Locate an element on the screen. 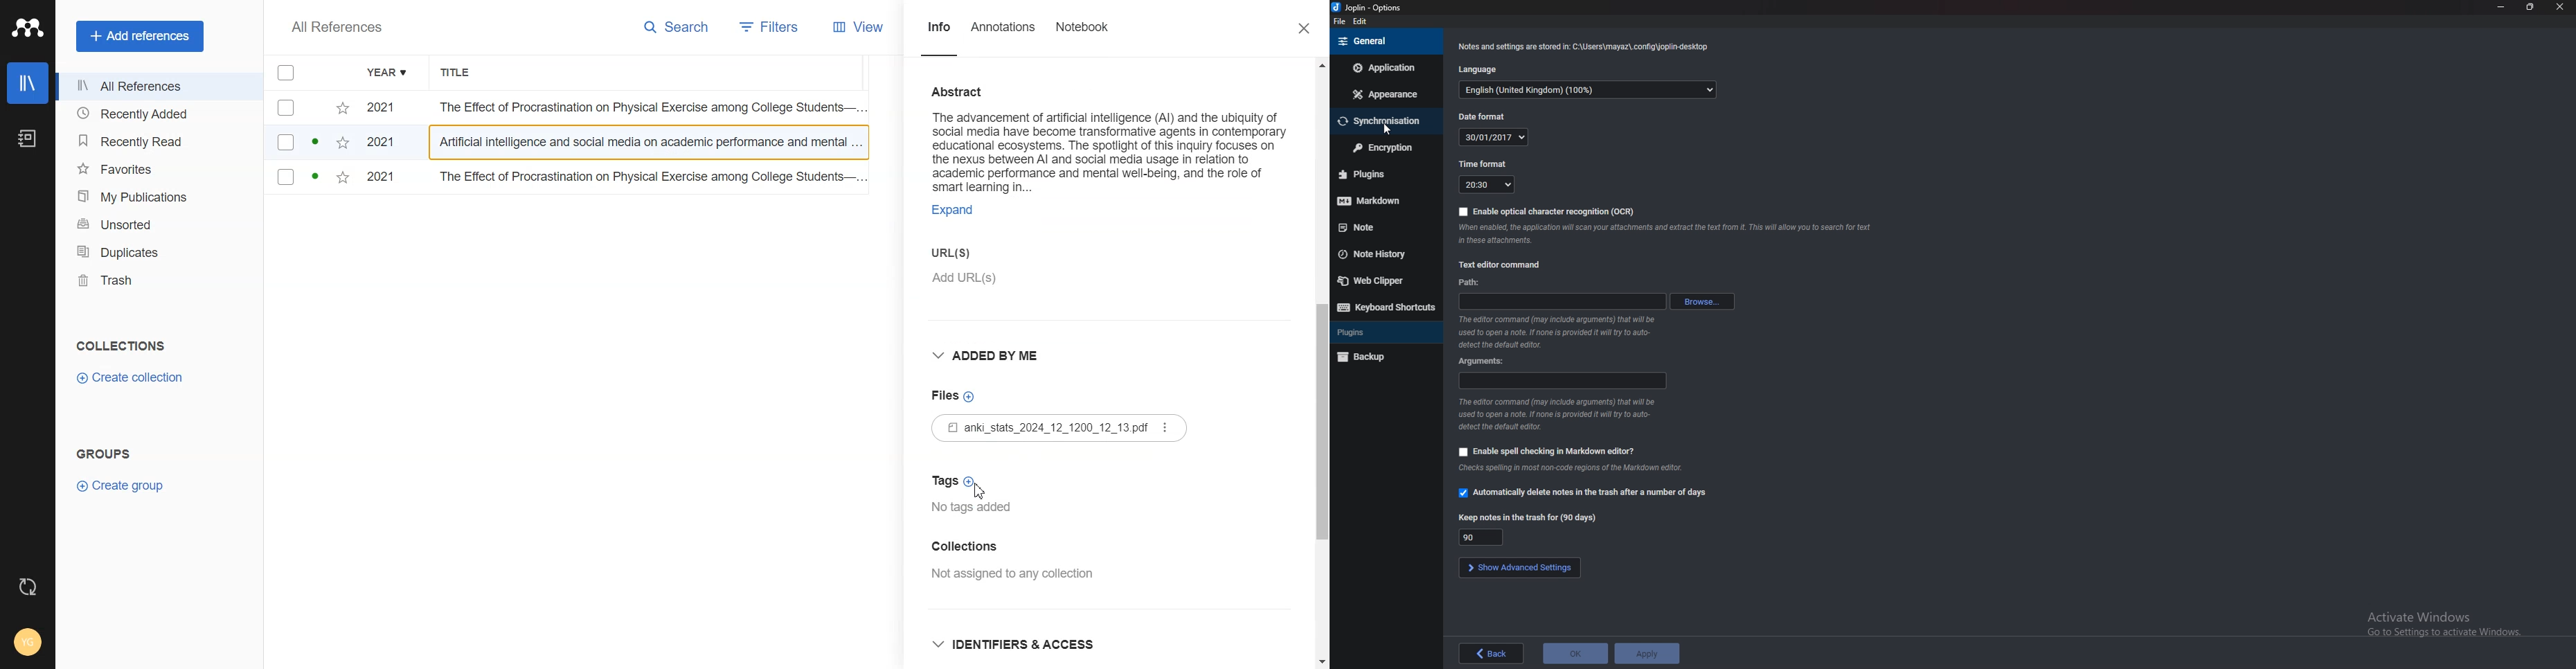 The height and width of the screenshot is (672, 2576). The Effect of Procrastination on Physical Exercise among College Students... is located at coordinates (650, 179).